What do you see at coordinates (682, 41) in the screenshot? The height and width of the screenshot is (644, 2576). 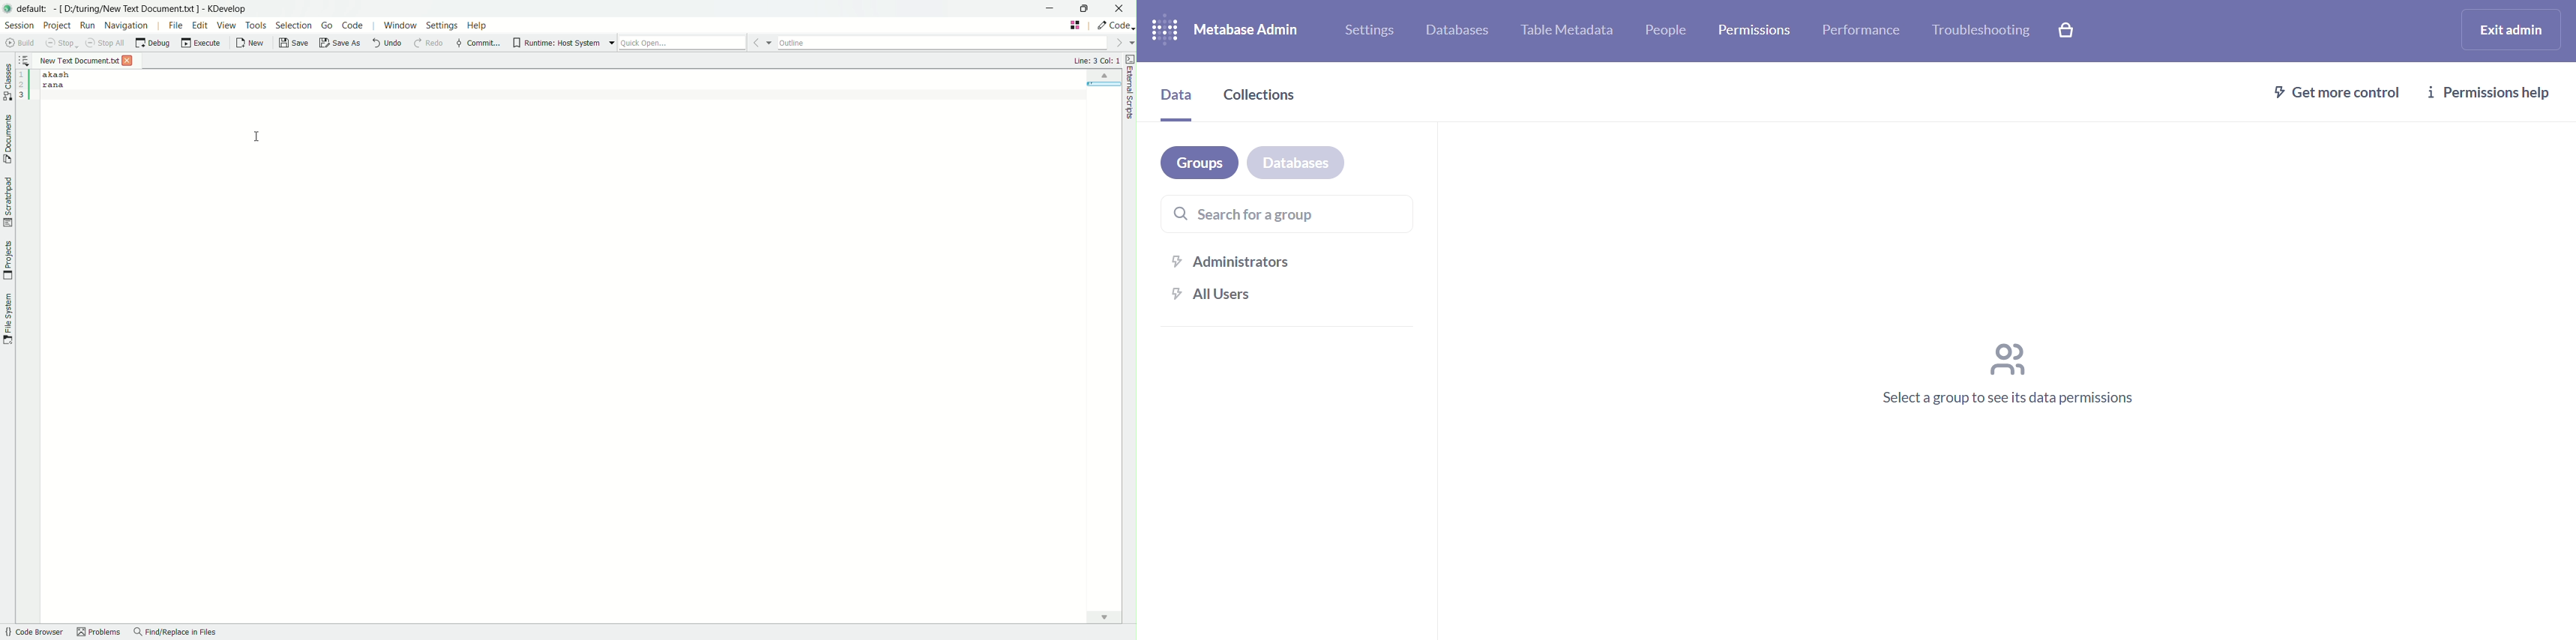 I see `quick open` at bounding box center [682, 41].